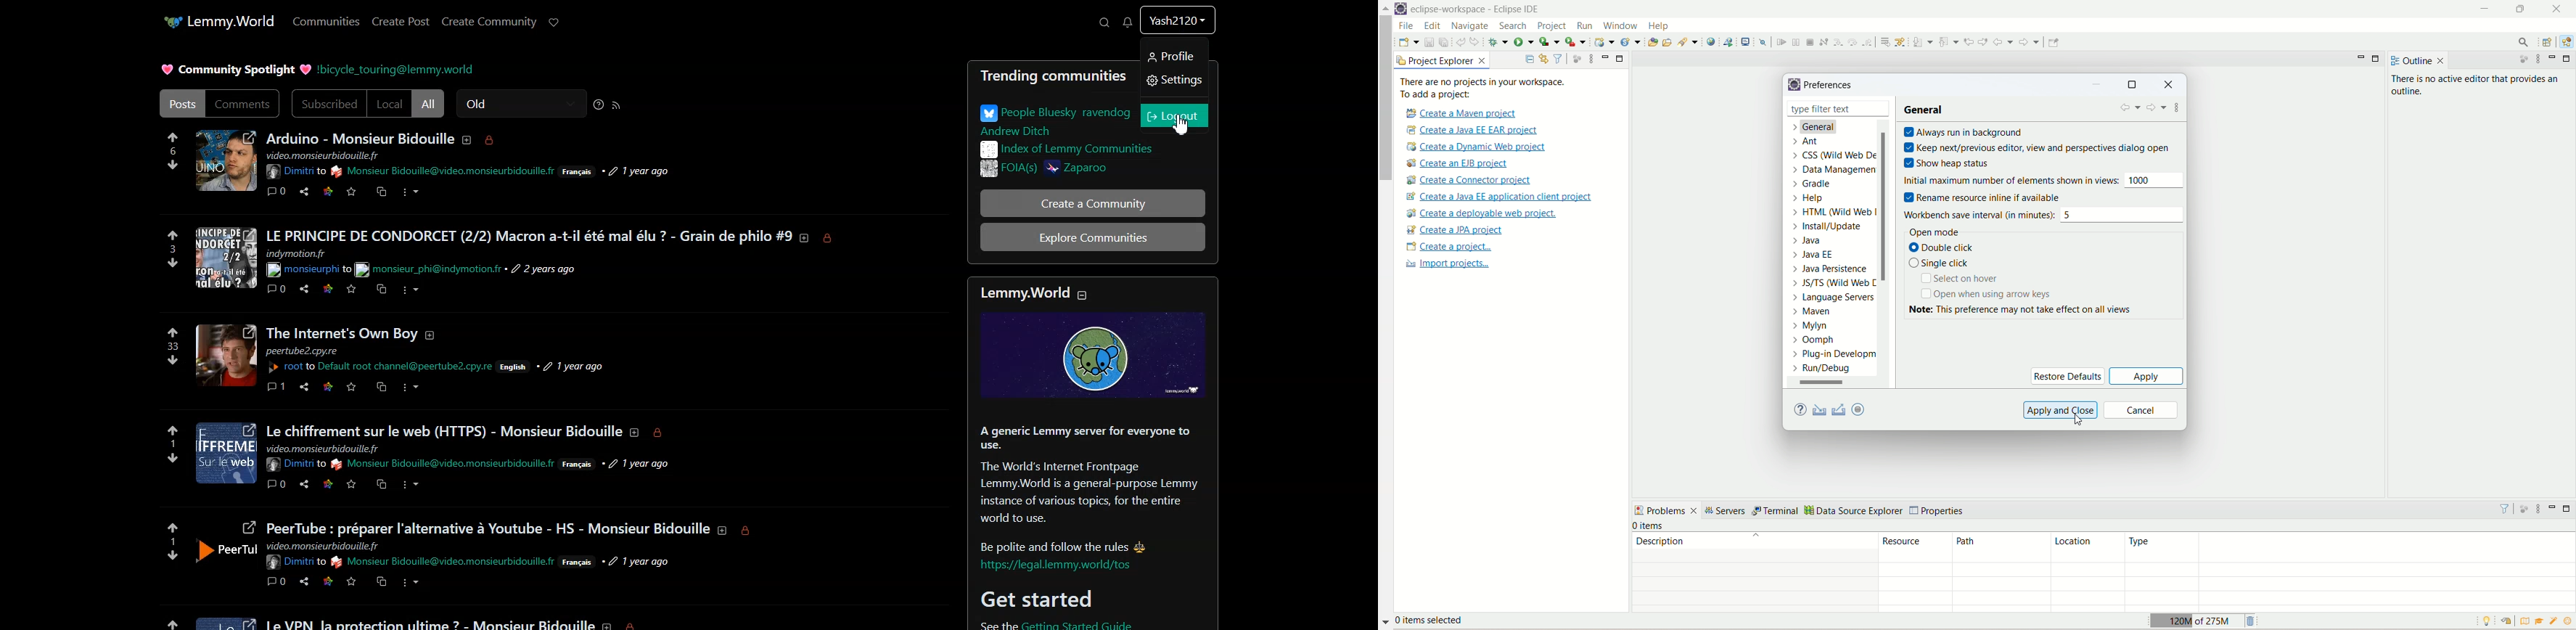  Describe the element at coordinates (1515, 27) in the screenshot. I see `search` at that location.